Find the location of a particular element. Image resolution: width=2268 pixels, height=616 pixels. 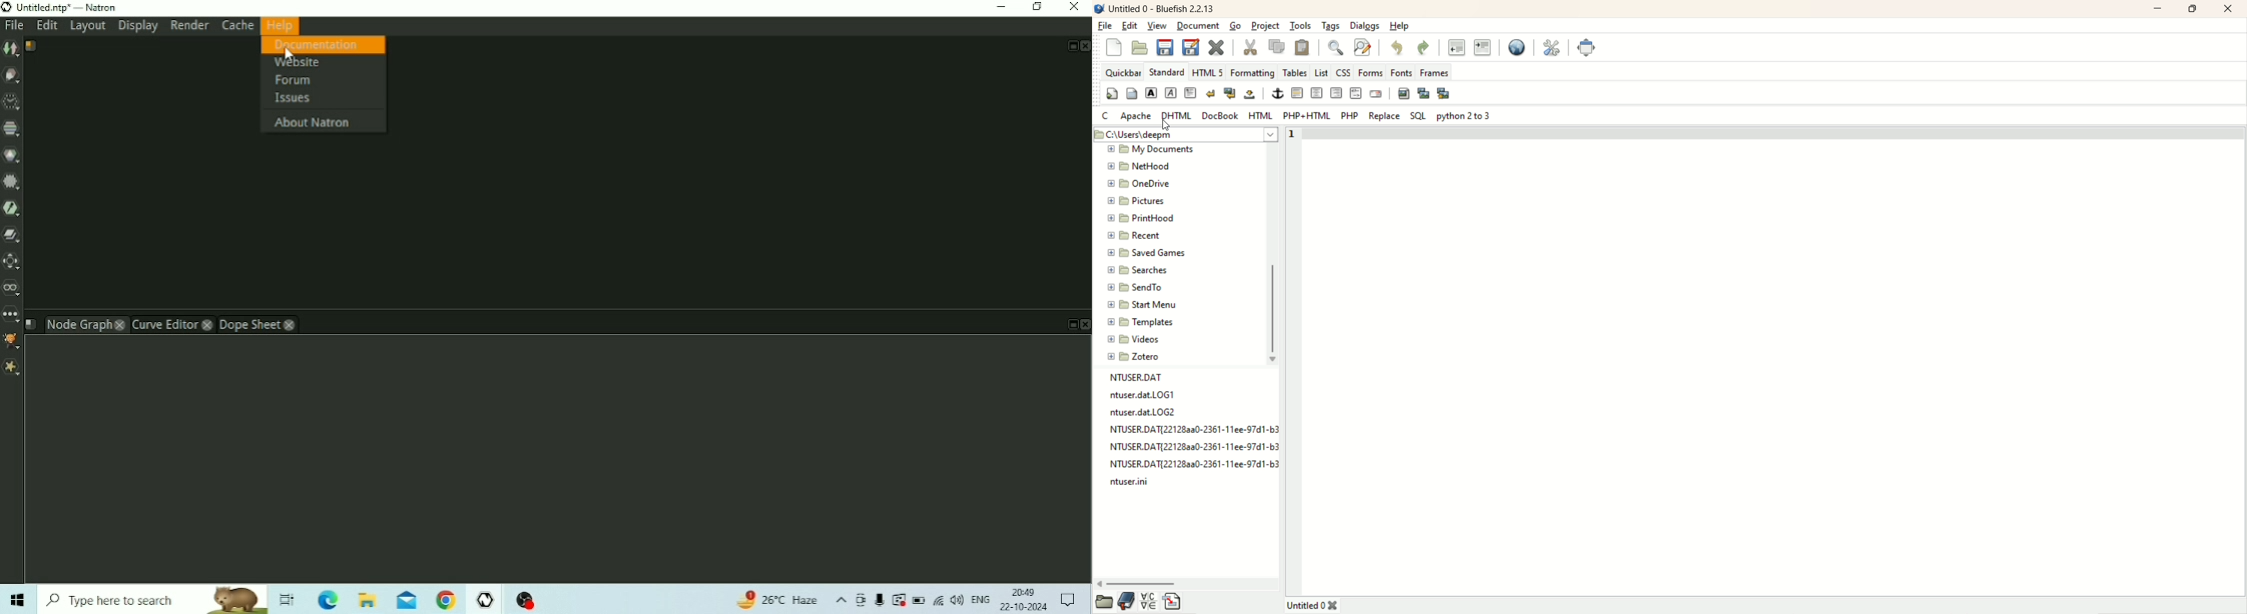

close current file is located at coordinates (1219, 48).